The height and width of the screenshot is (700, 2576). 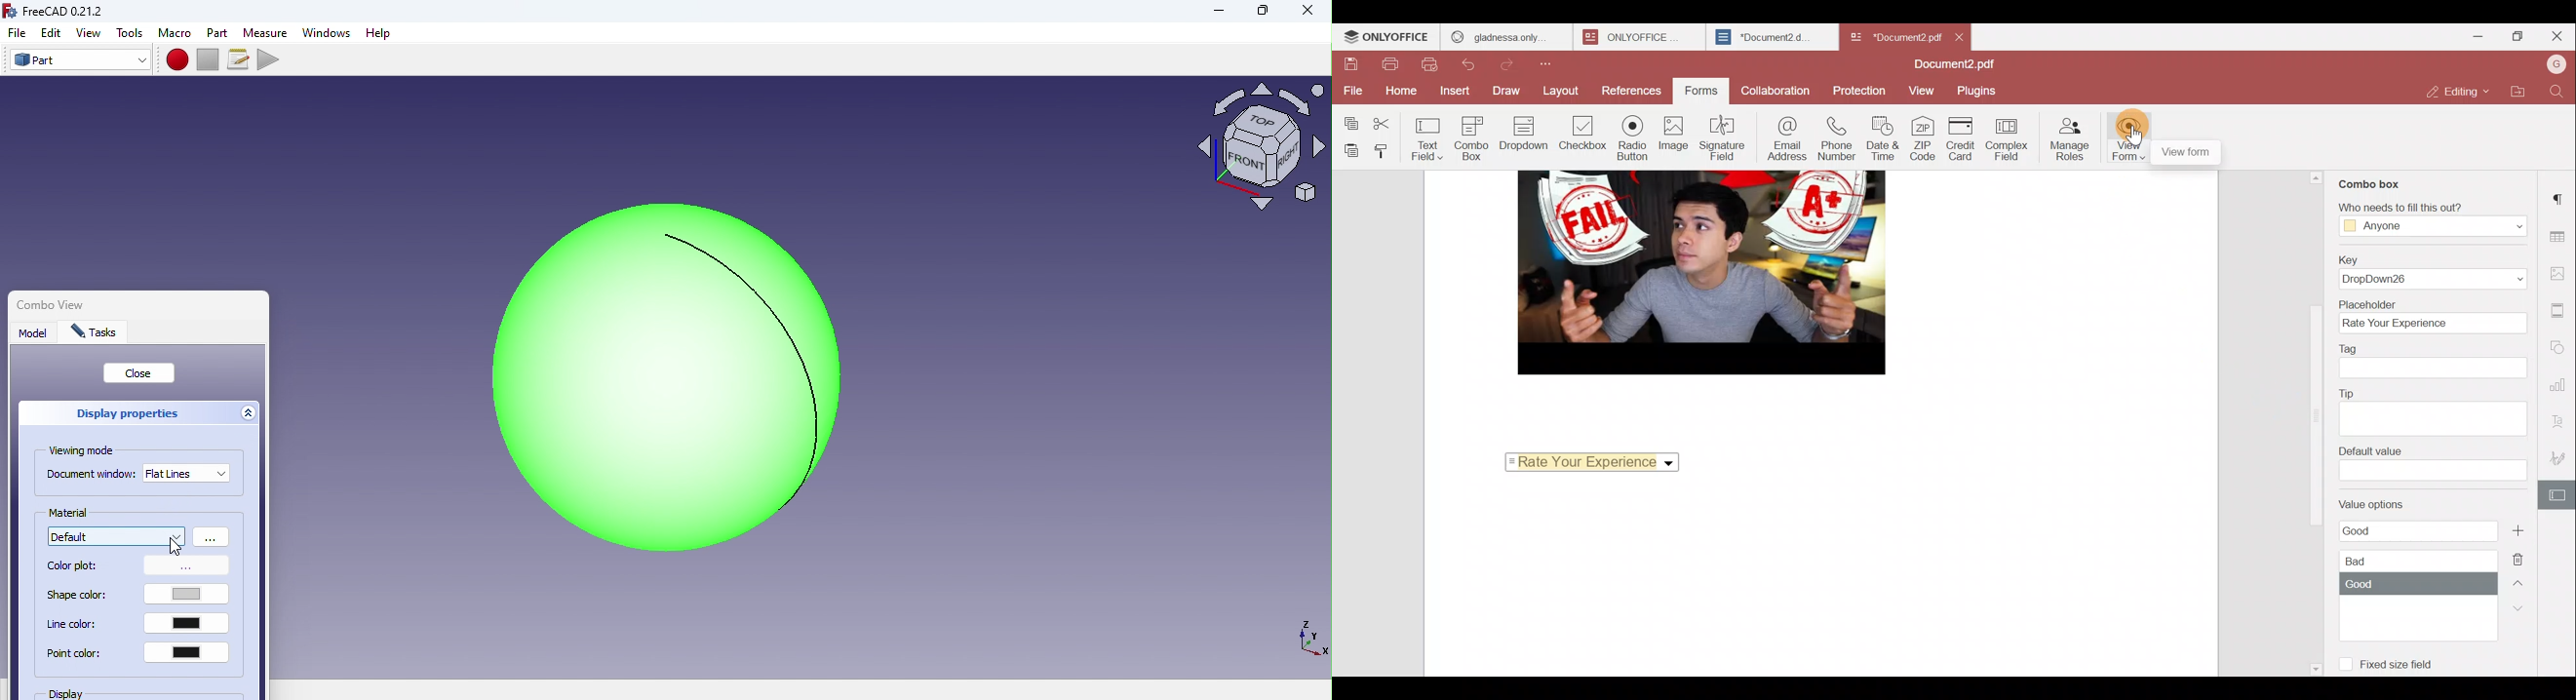 What do you see at coordinates (2433, 270) in the screenshot?
I see `Key` at bounding box center [2433, 270].